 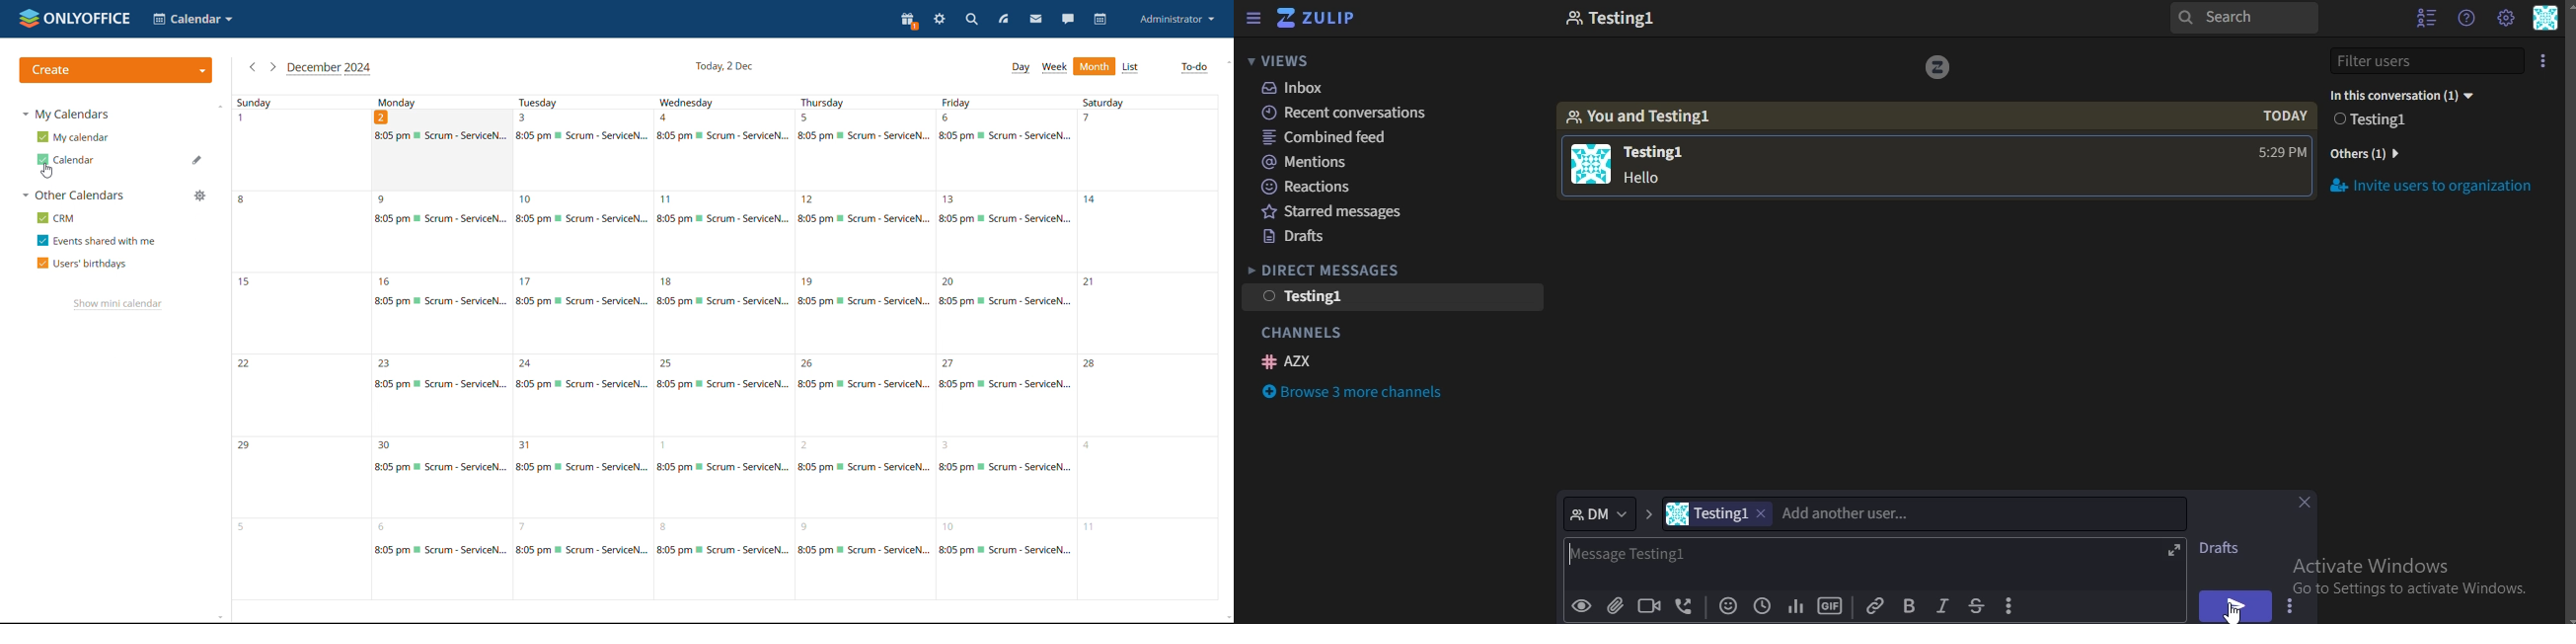 I want to click on preview, so click(x=1582, y=606).